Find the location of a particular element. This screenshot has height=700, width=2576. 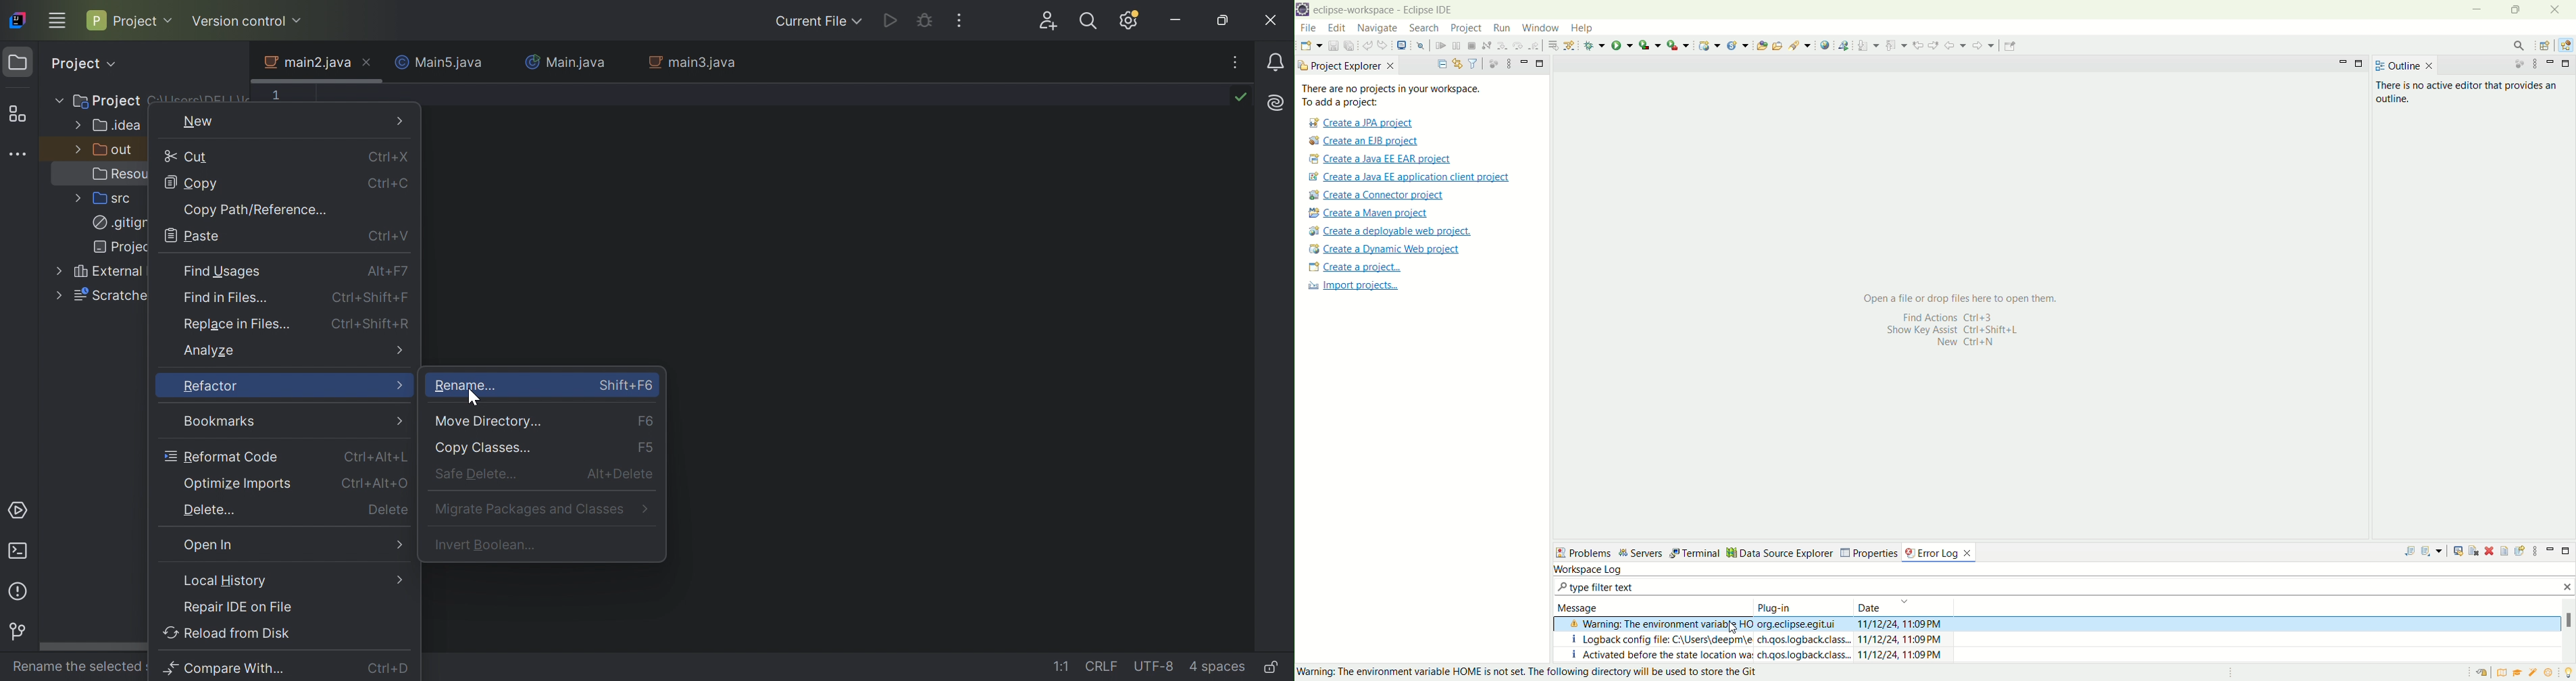

create a EJB project is located at coordinates (1367, 141).